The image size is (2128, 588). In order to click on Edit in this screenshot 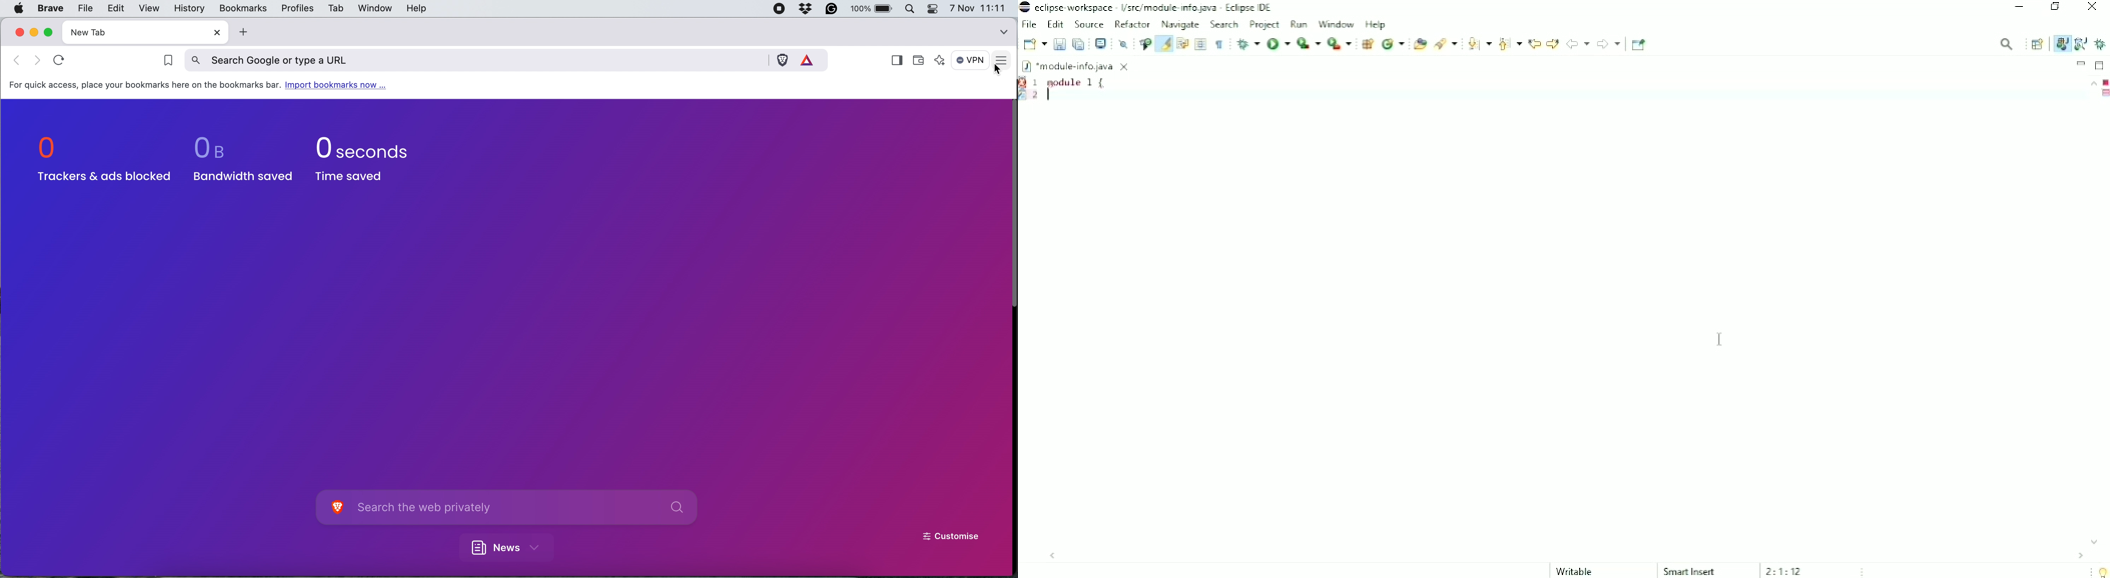, I will do `click(1056, 24)`.